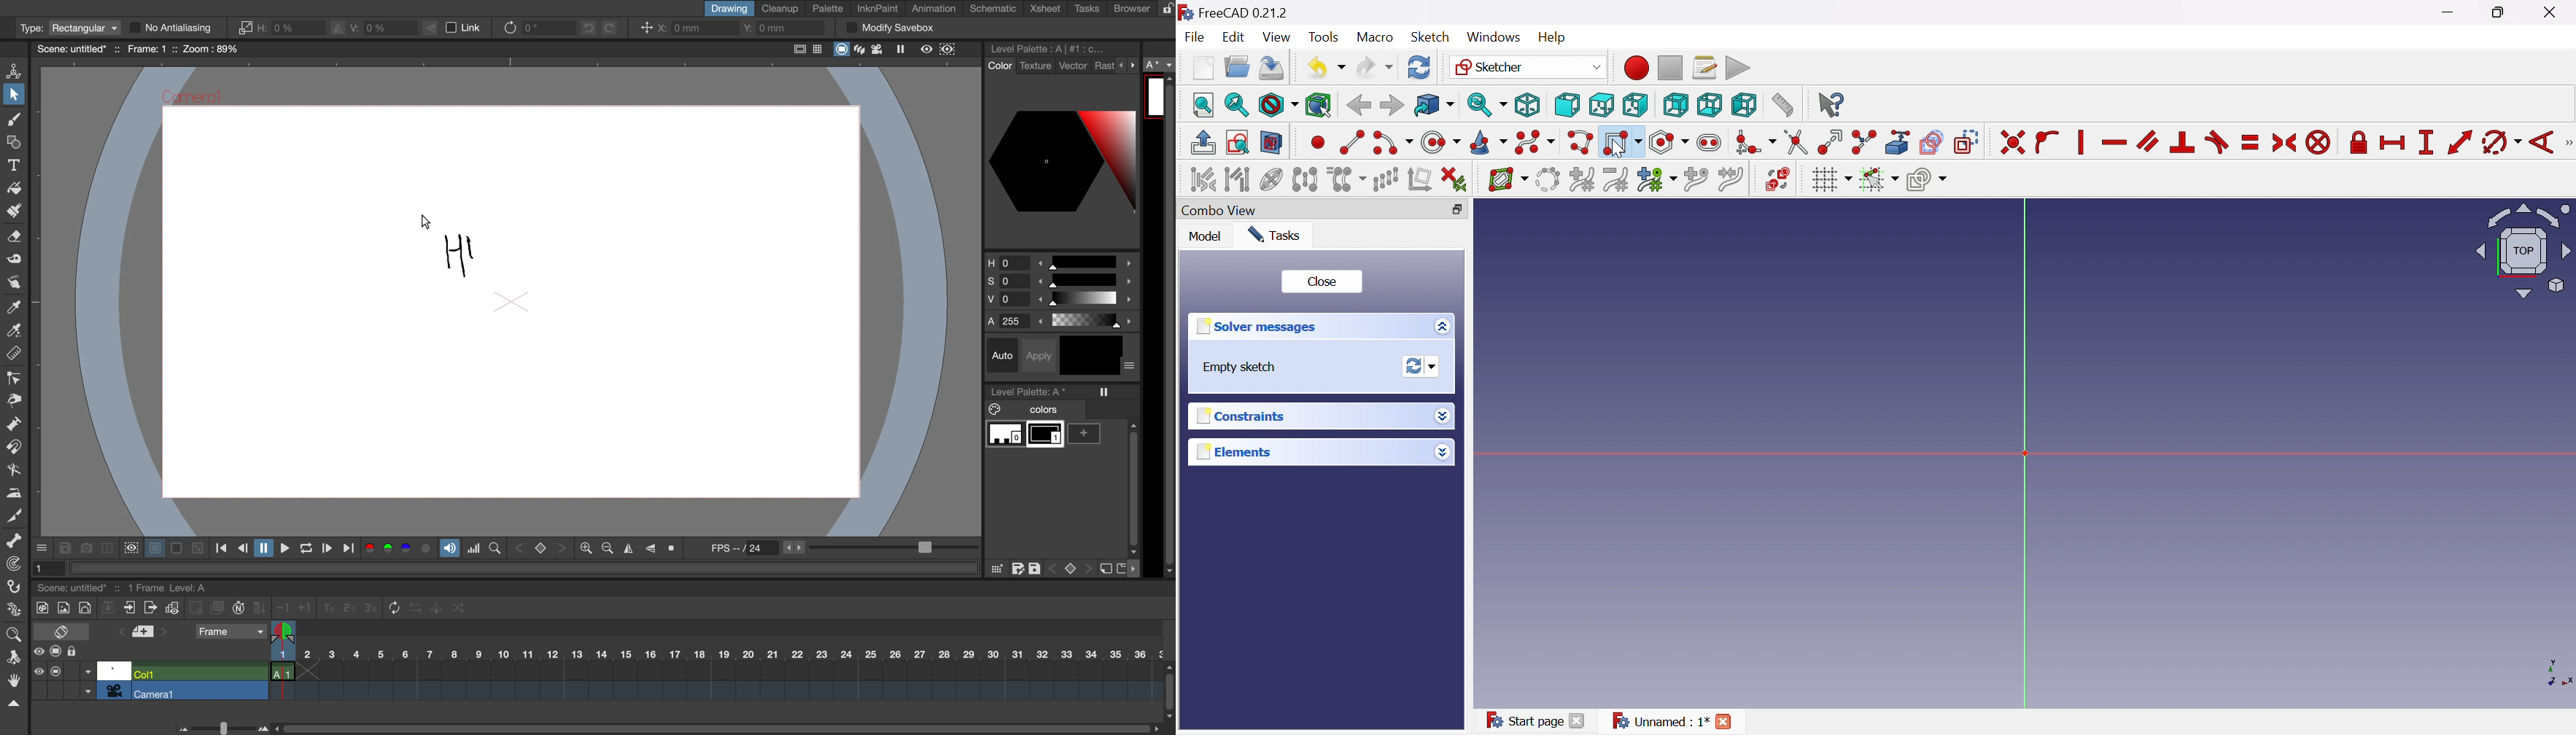  Describe the element at coordinates (1346, 179) in the screenshot. I see `Clone` at that location.